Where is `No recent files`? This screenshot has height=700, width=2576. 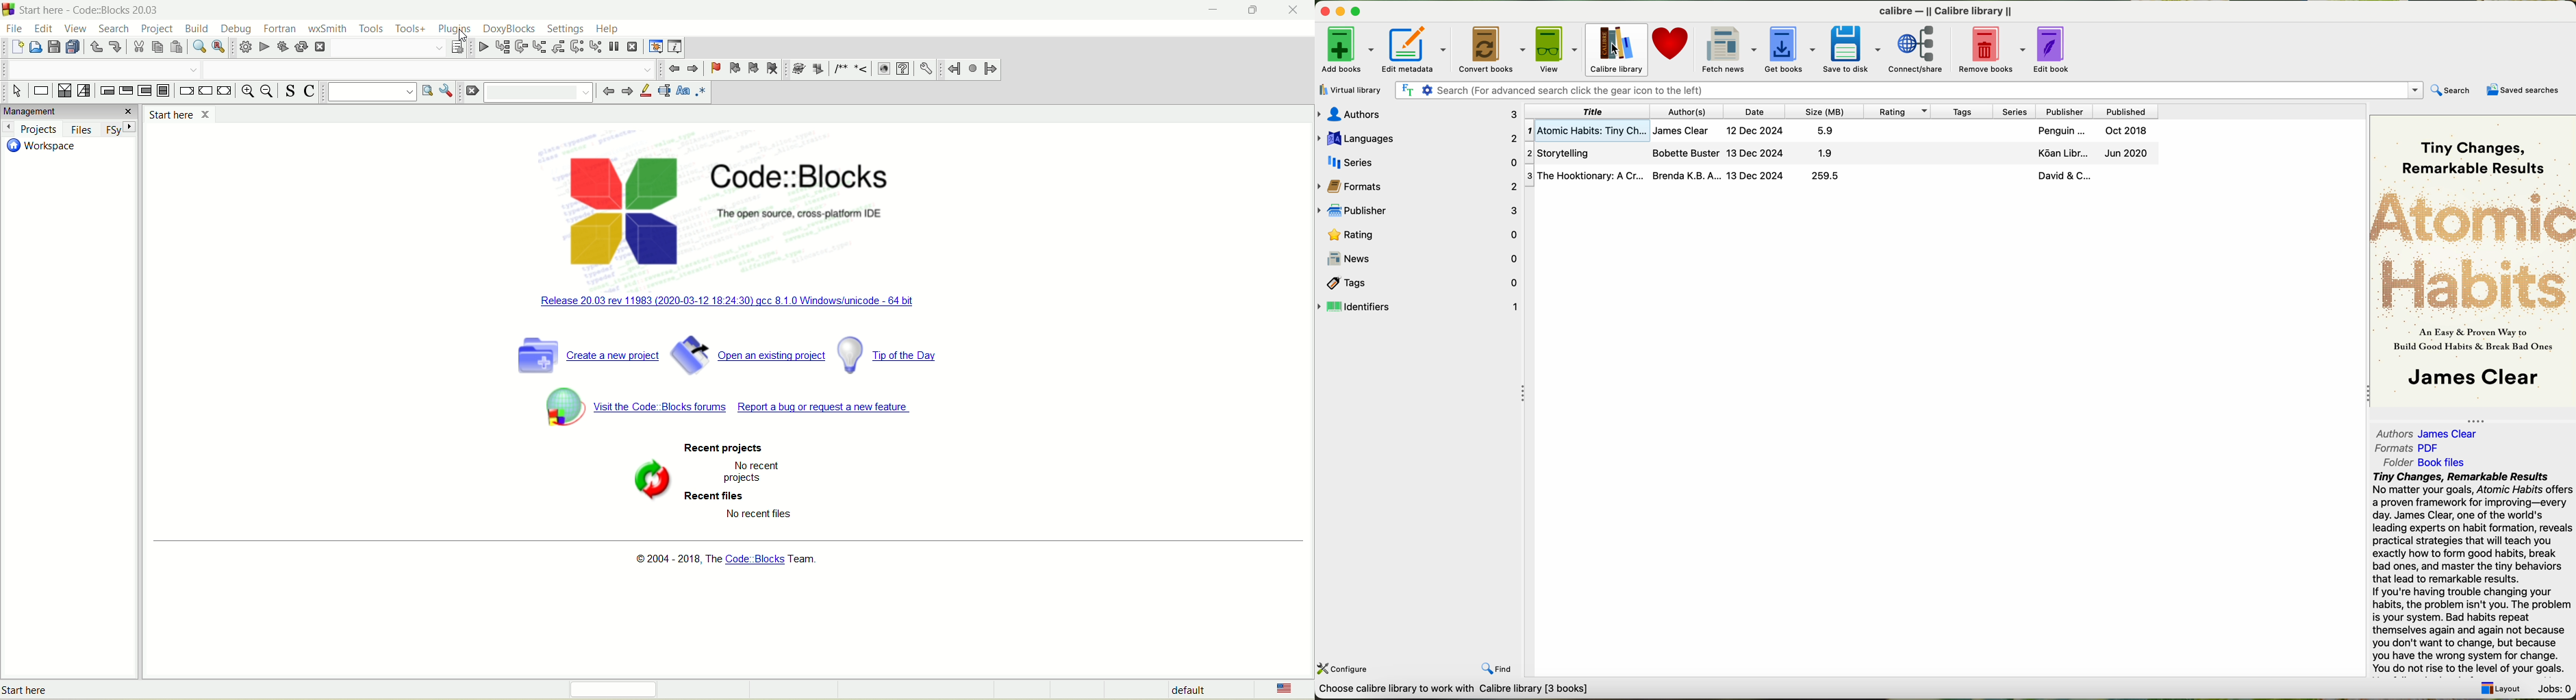 No recent files is located at coordinates (760, 514).